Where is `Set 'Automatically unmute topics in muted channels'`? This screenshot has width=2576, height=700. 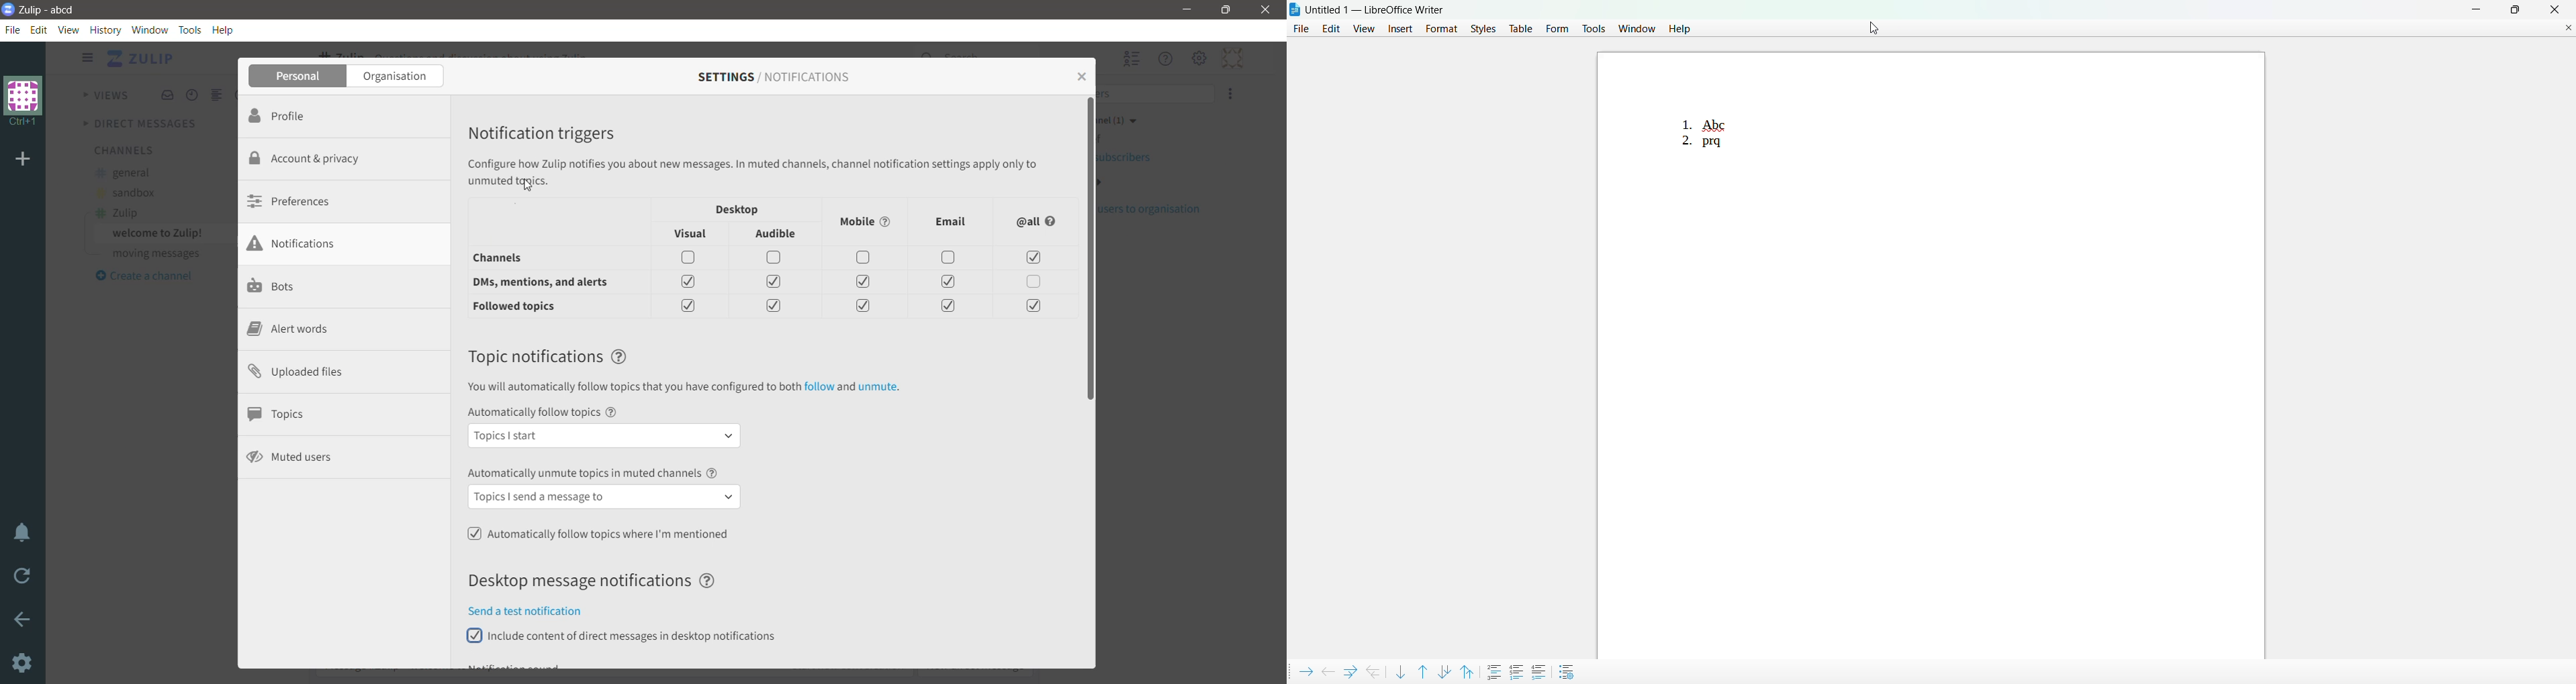
Set 'Automatically unmute topics in muted channels' is located at coordinates (605, 489).